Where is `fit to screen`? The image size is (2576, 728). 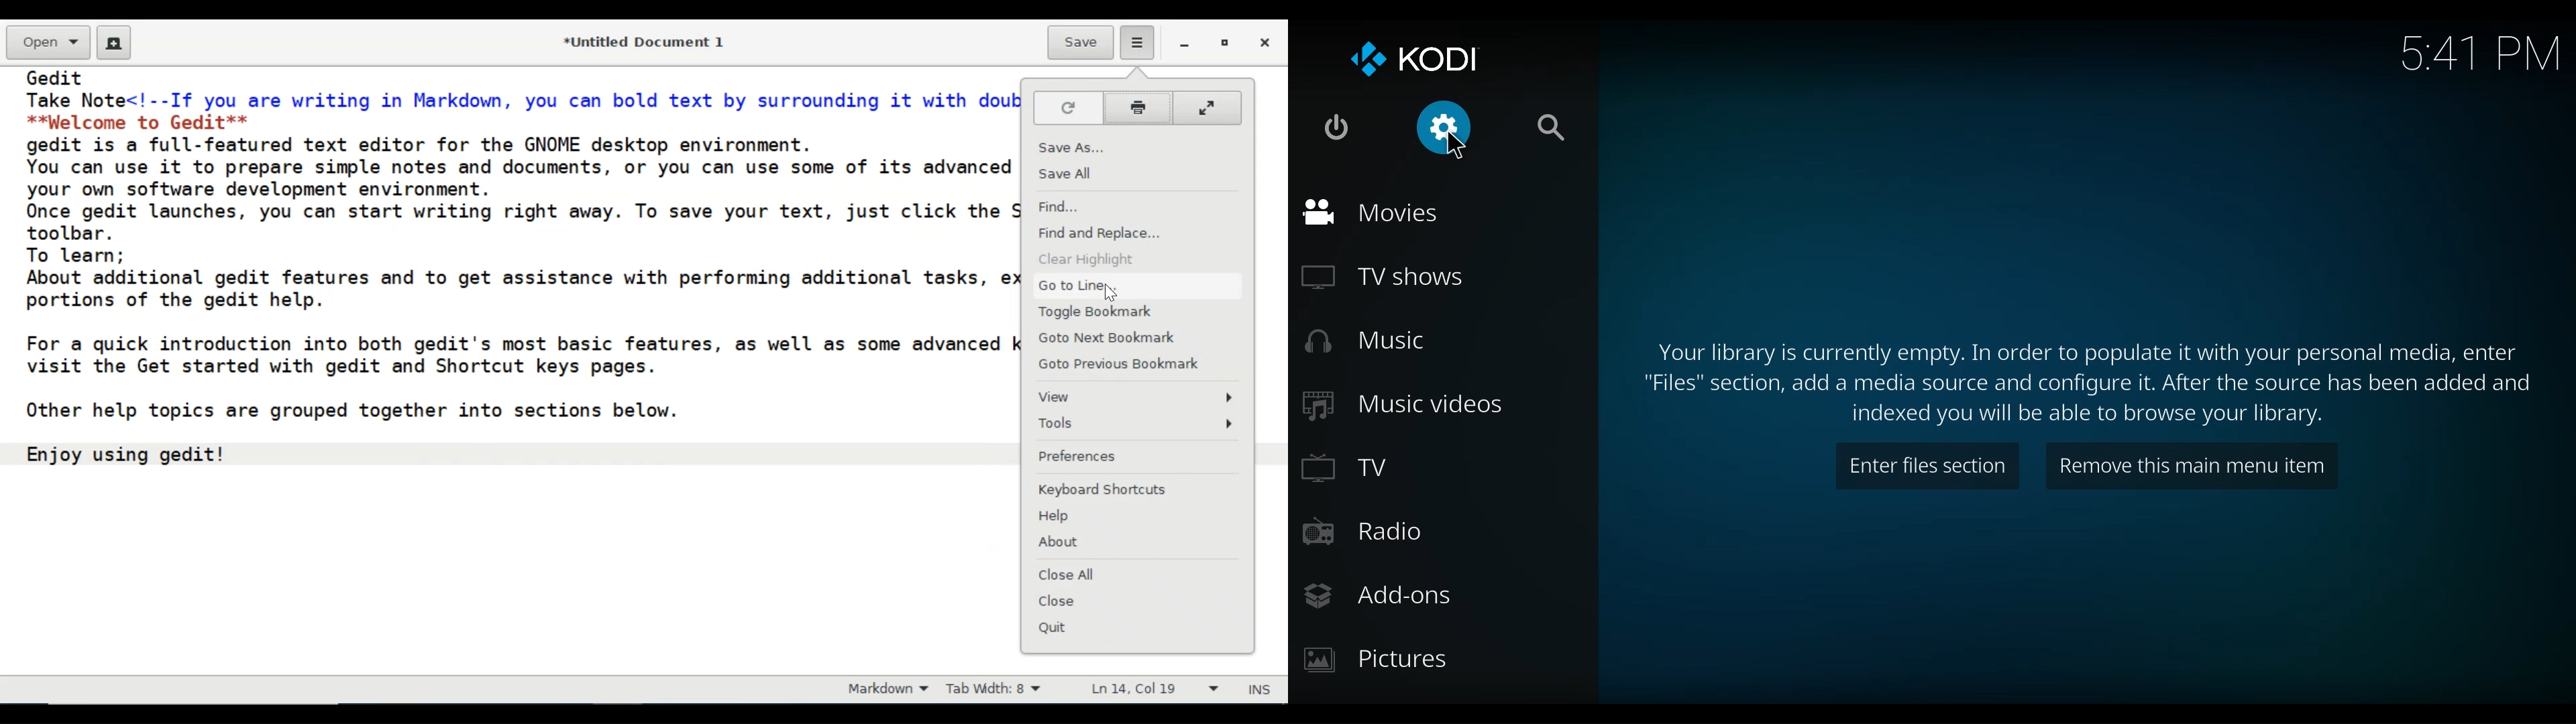
fit to screen is located at coordinates (1210, 107).